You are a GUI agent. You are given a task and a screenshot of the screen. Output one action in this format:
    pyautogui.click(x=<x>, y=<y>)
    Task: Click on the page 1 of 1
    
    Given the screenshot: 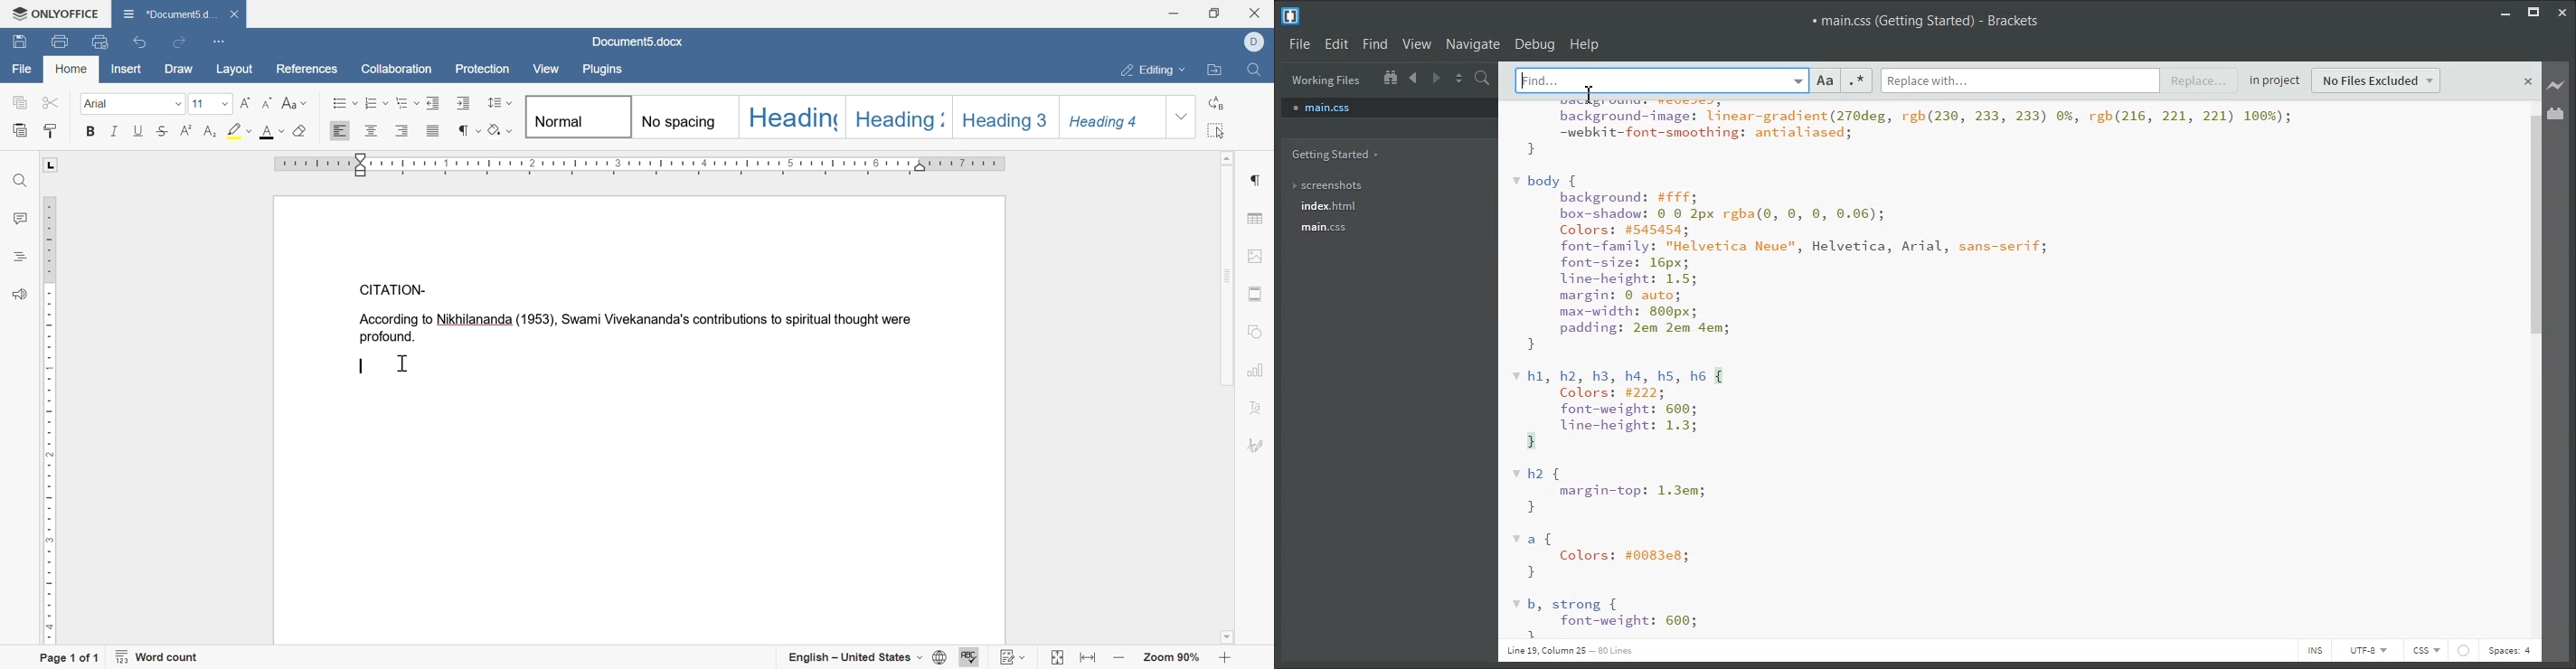 What is the action you would take?
    pyautogui.click(x=72, y=658)
    